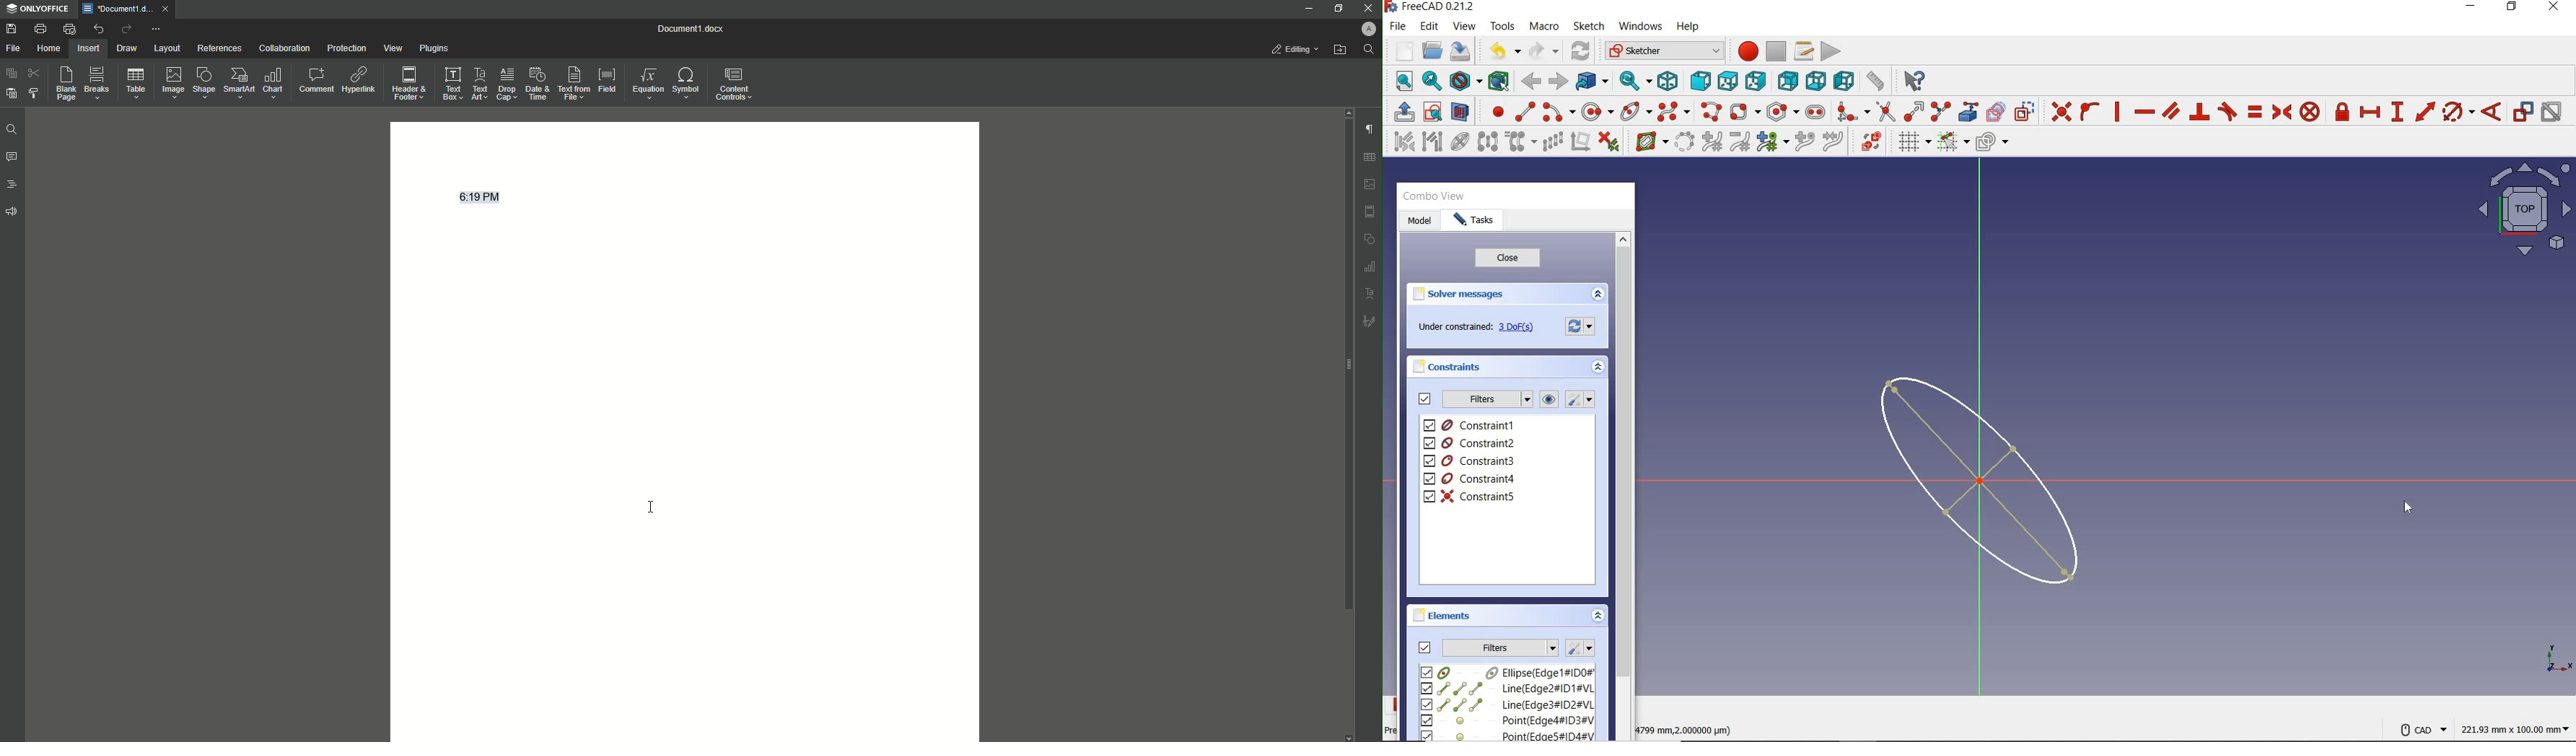 The image size is (2576, 756). Describe the element at coordinates (1462, 141) in the screenshot. I see `show/hide internal geometry` at that location.